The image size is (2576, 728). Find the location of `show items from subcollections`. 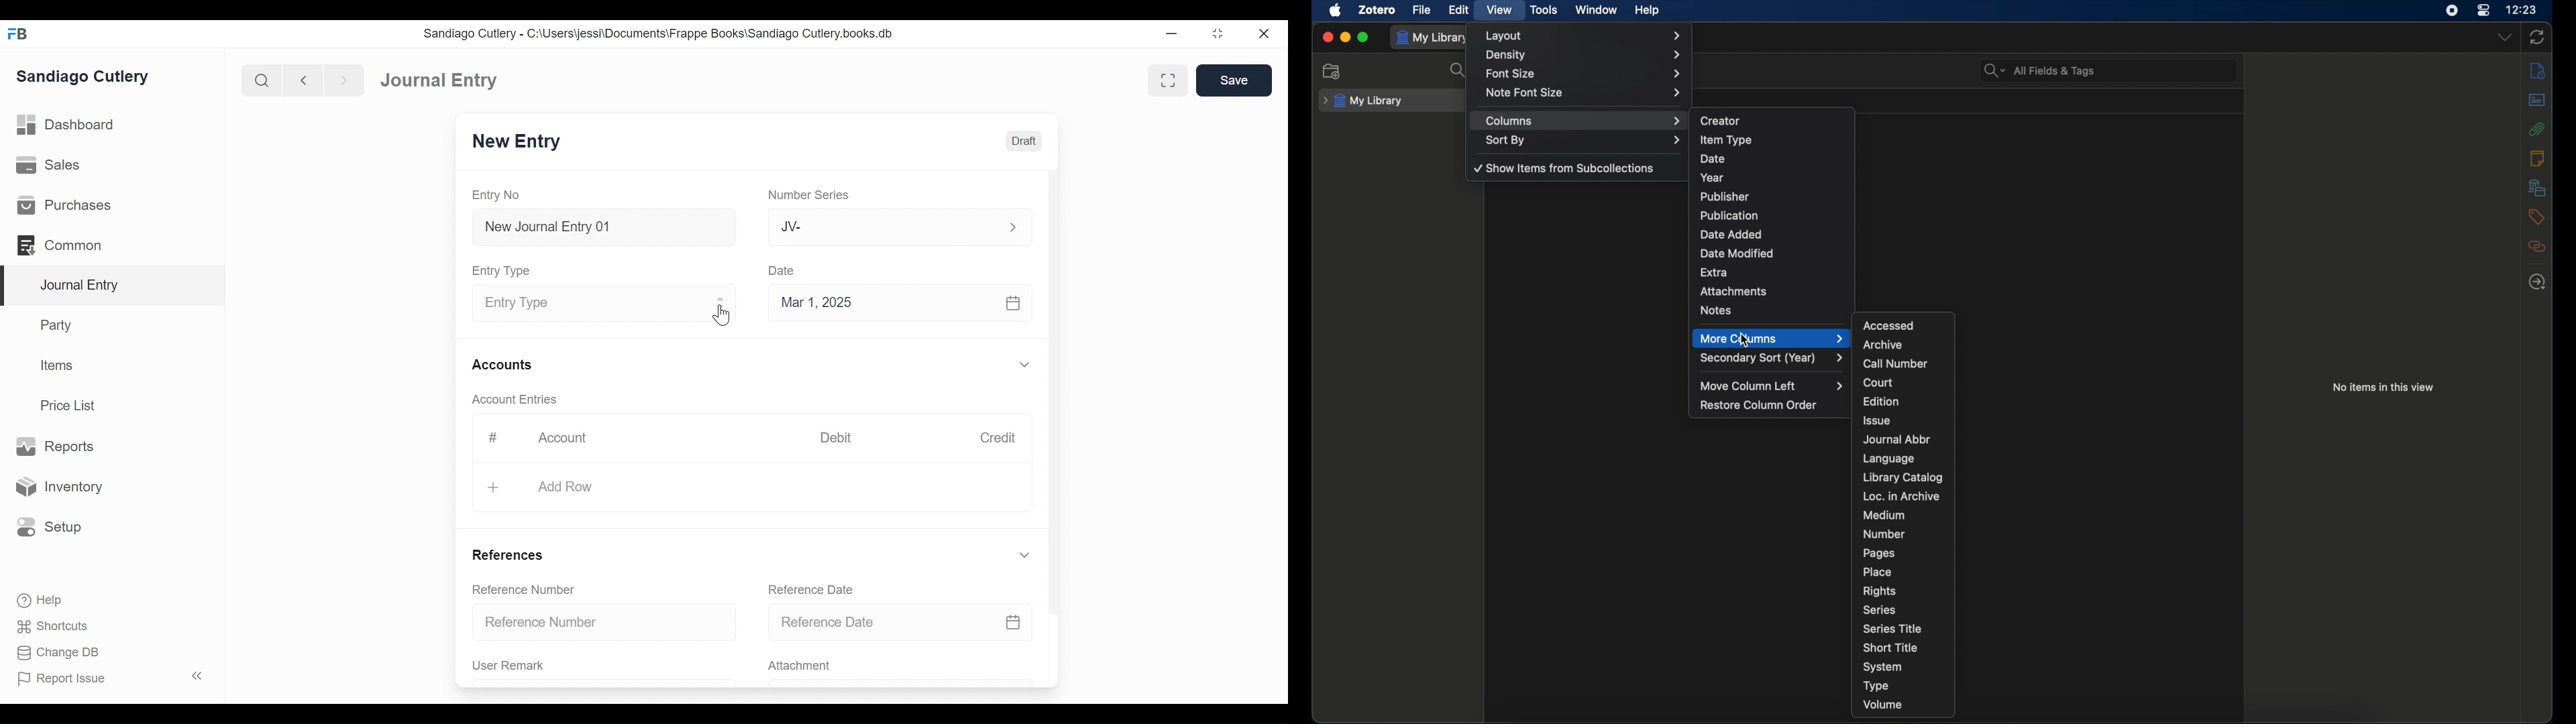

show items from subcollections is located at coordinates (1564, 168).